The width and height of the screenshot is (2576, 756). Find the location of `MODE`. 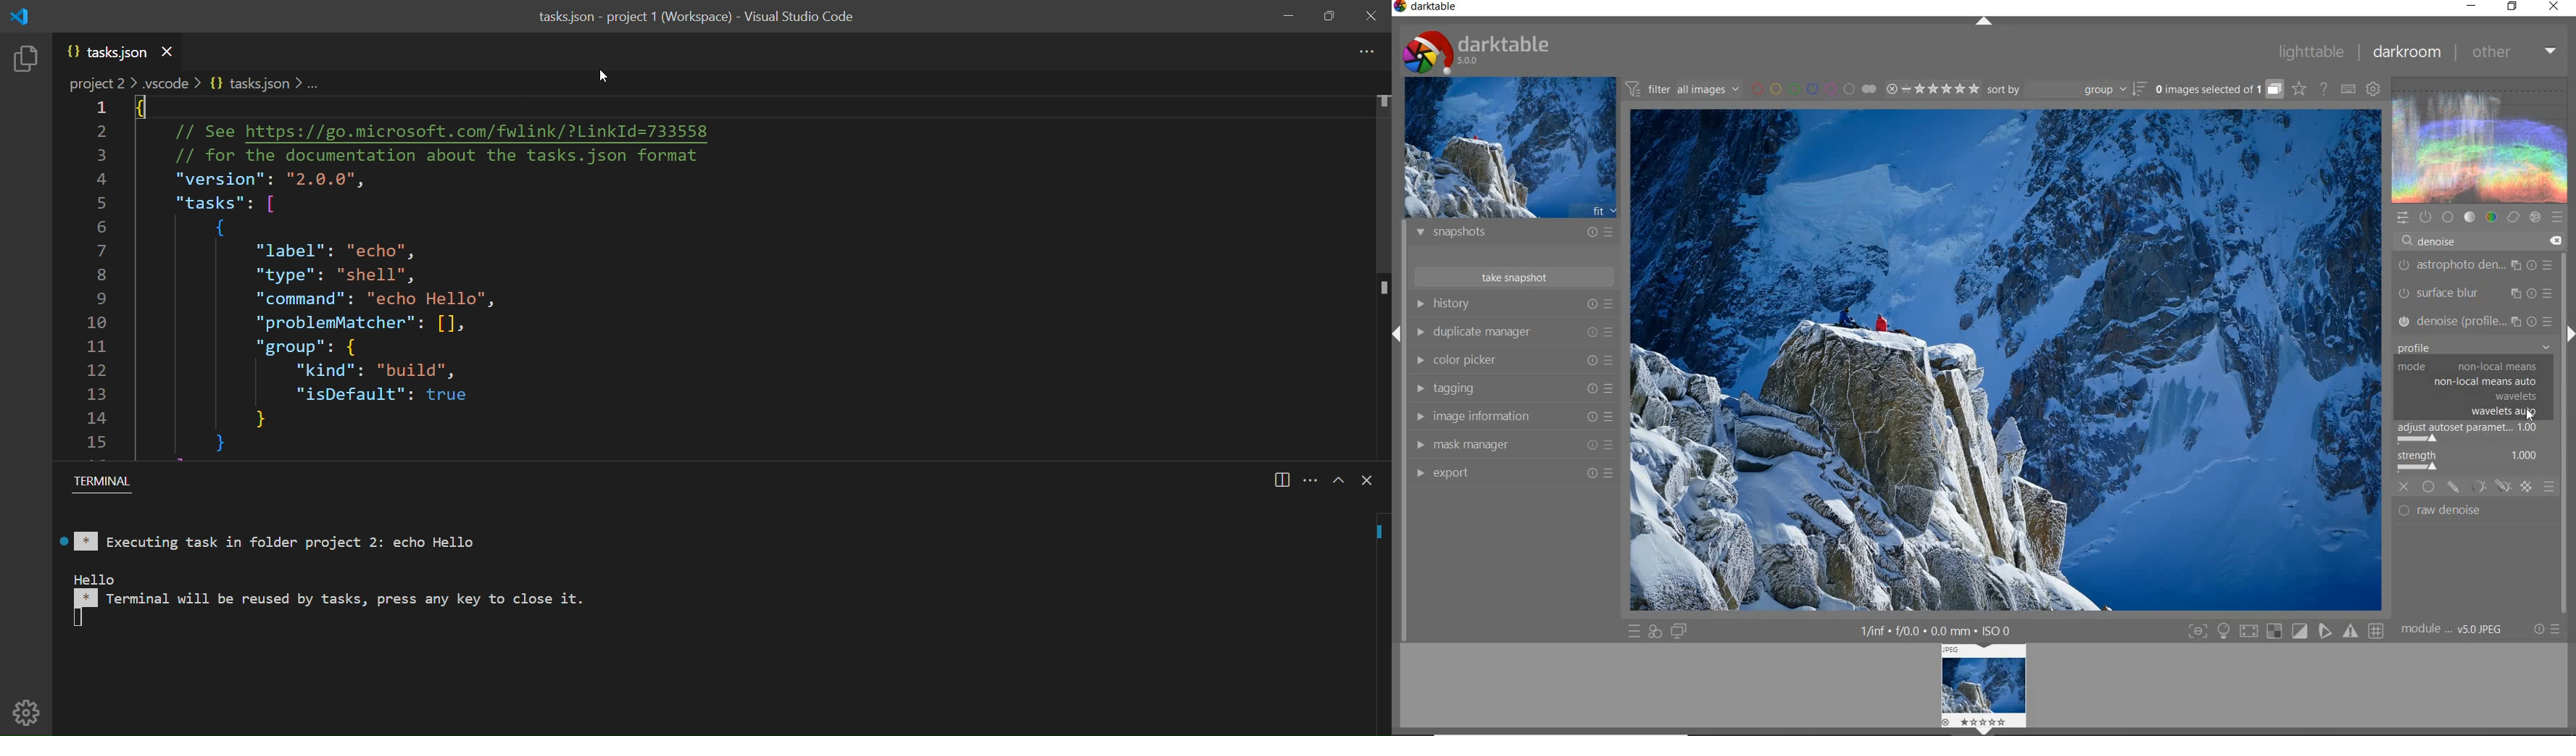

MODE is located at coordinates (2473, 366).